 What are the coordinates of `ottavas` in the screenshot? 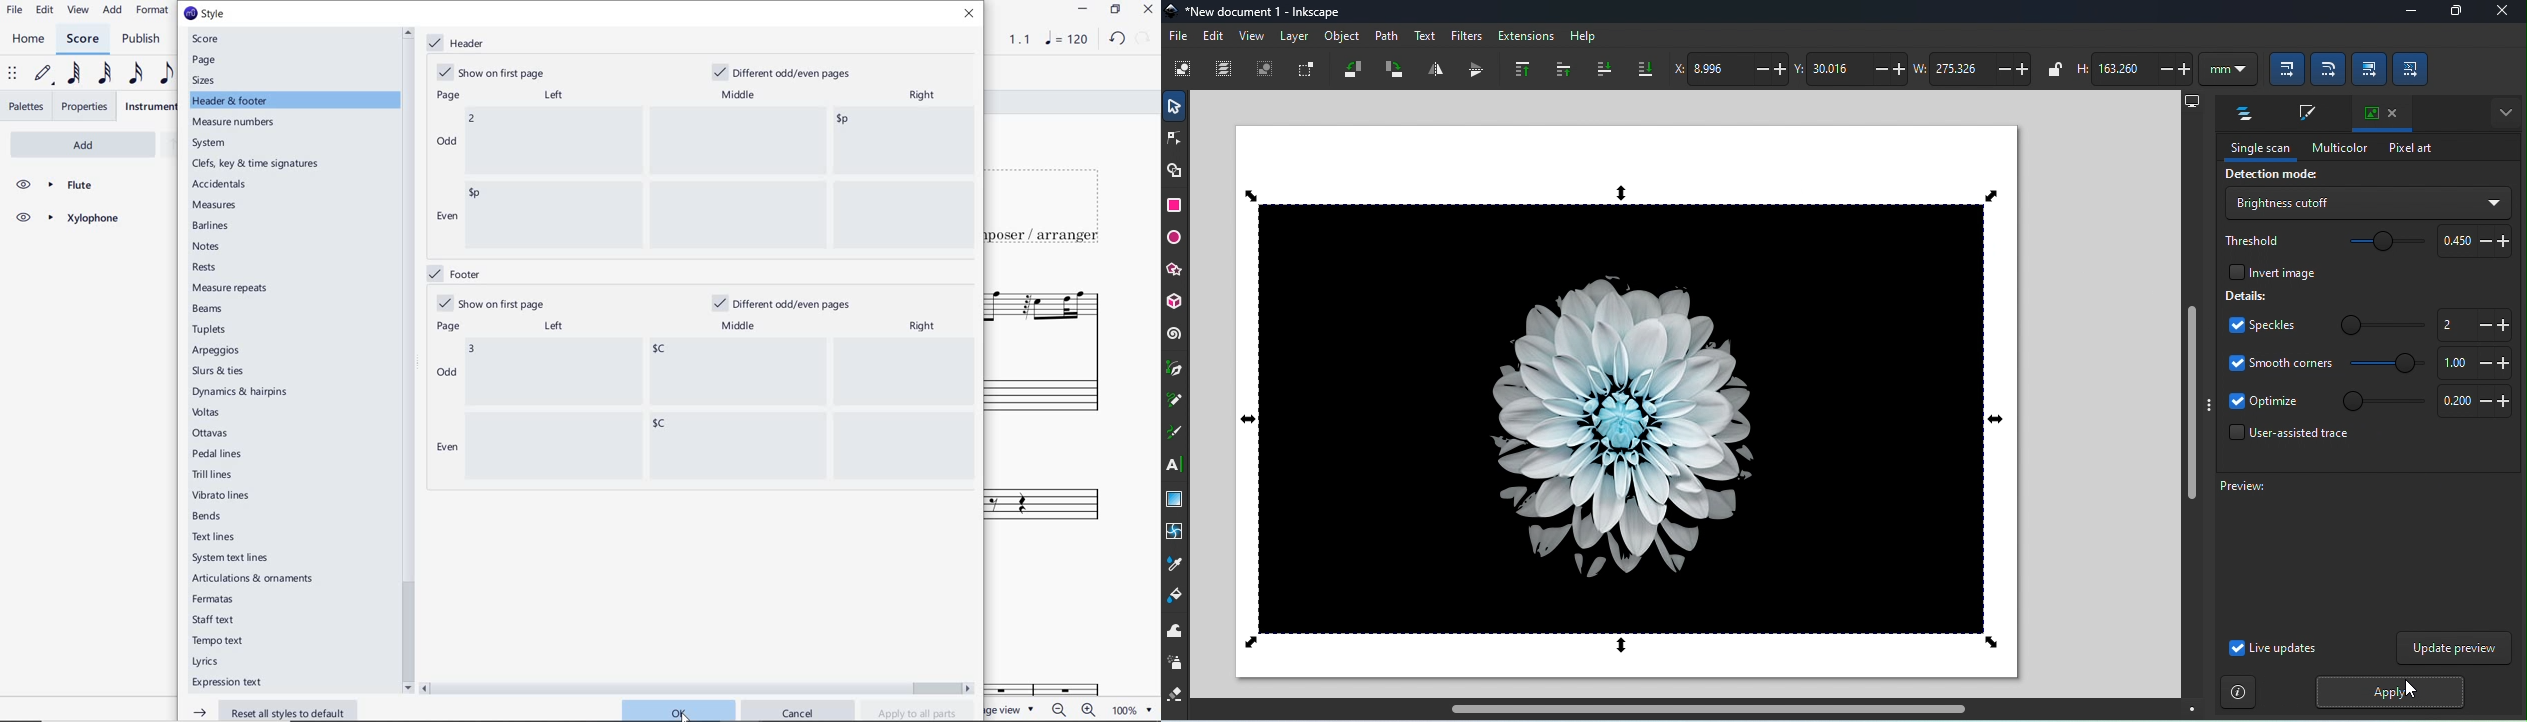 It's located at (212, 433).